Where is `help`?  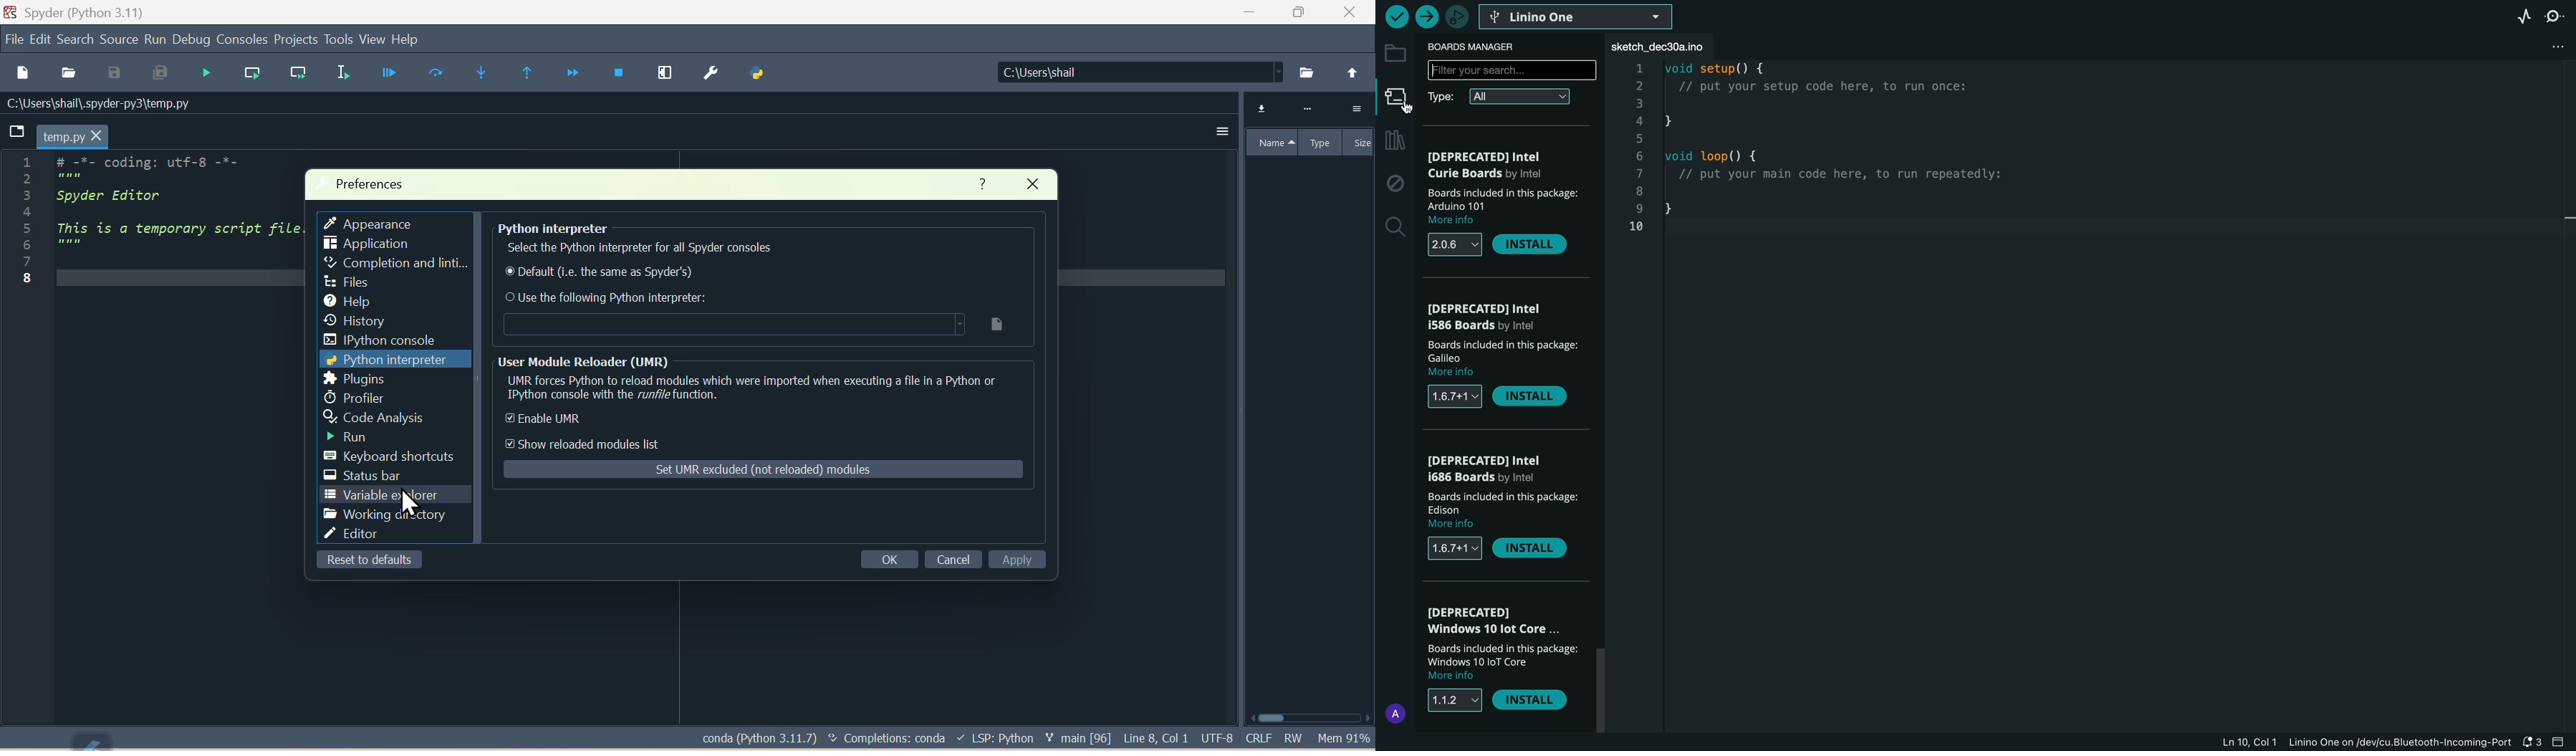
help is located at coordinates (348, 300).